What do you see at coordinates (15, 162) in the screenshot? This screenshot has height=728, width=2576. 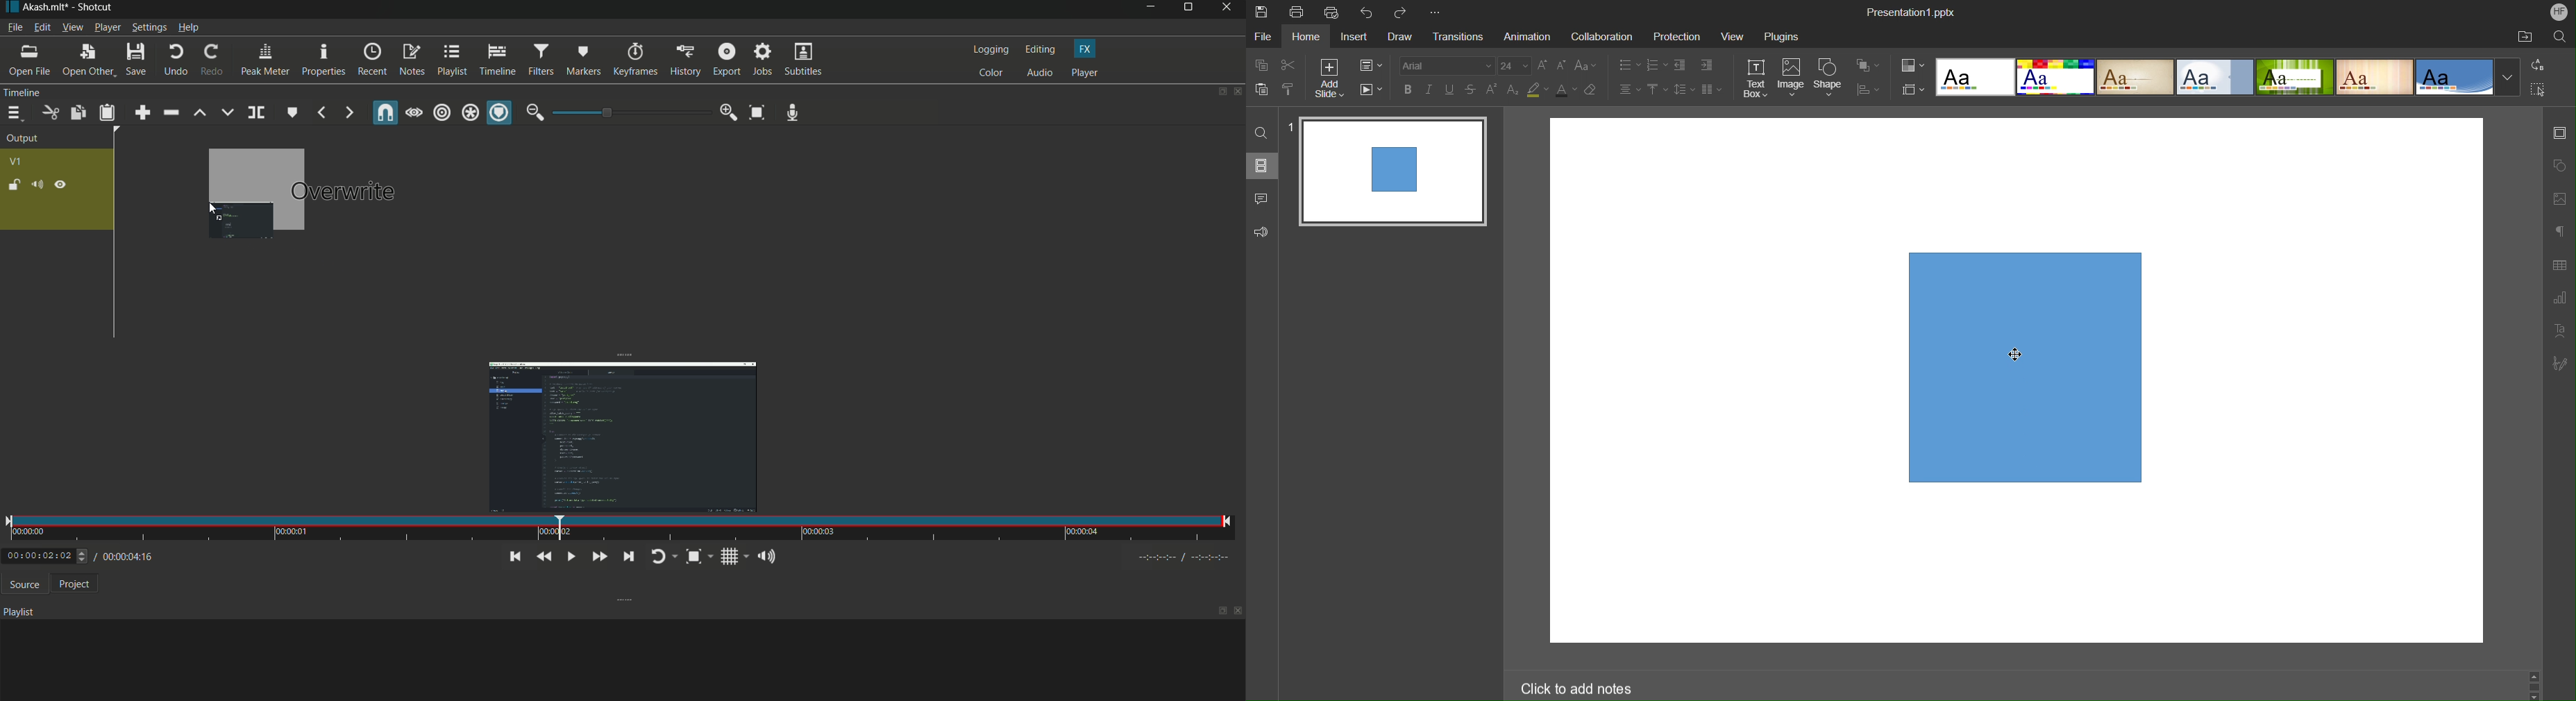 I see `v1` at bounding box center [15, 162].